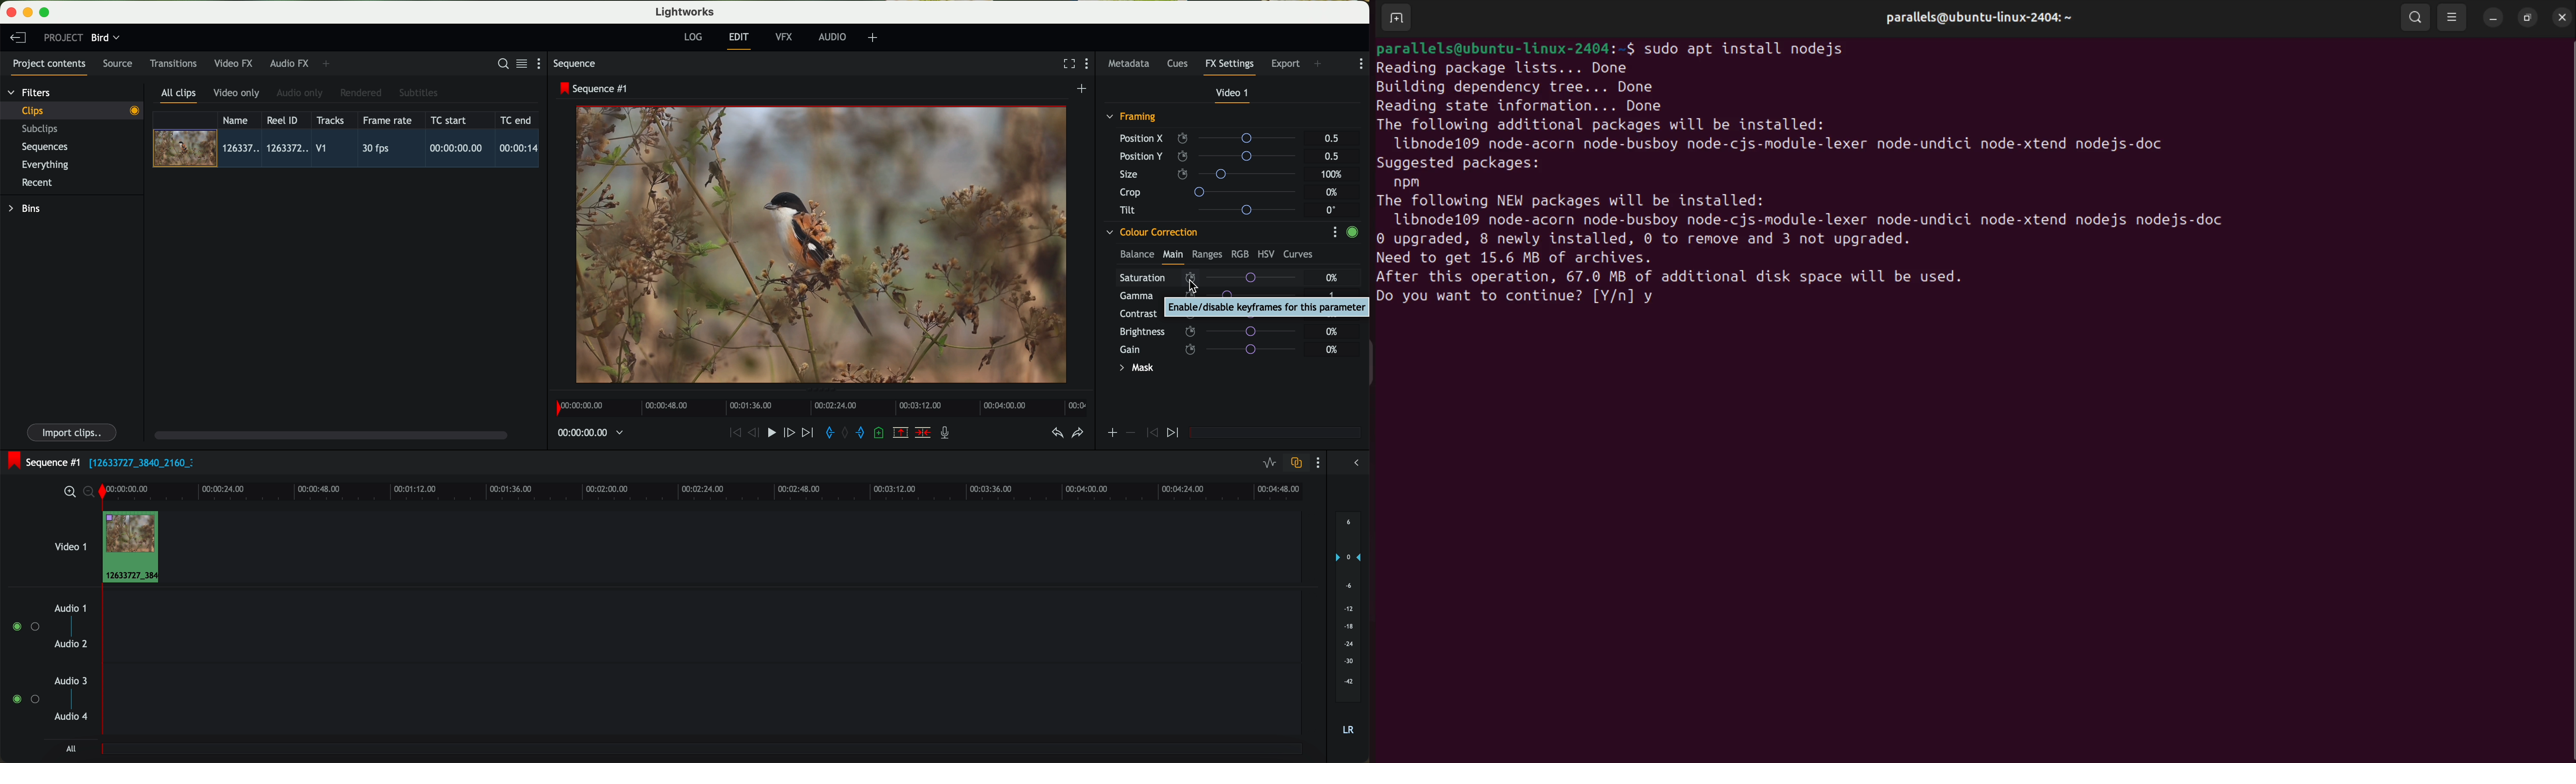 The width and height of the screenshot is (2576, 784). Describe the element at coordinates (72, 717) in the screenshot. I see `audio 4` at that location.